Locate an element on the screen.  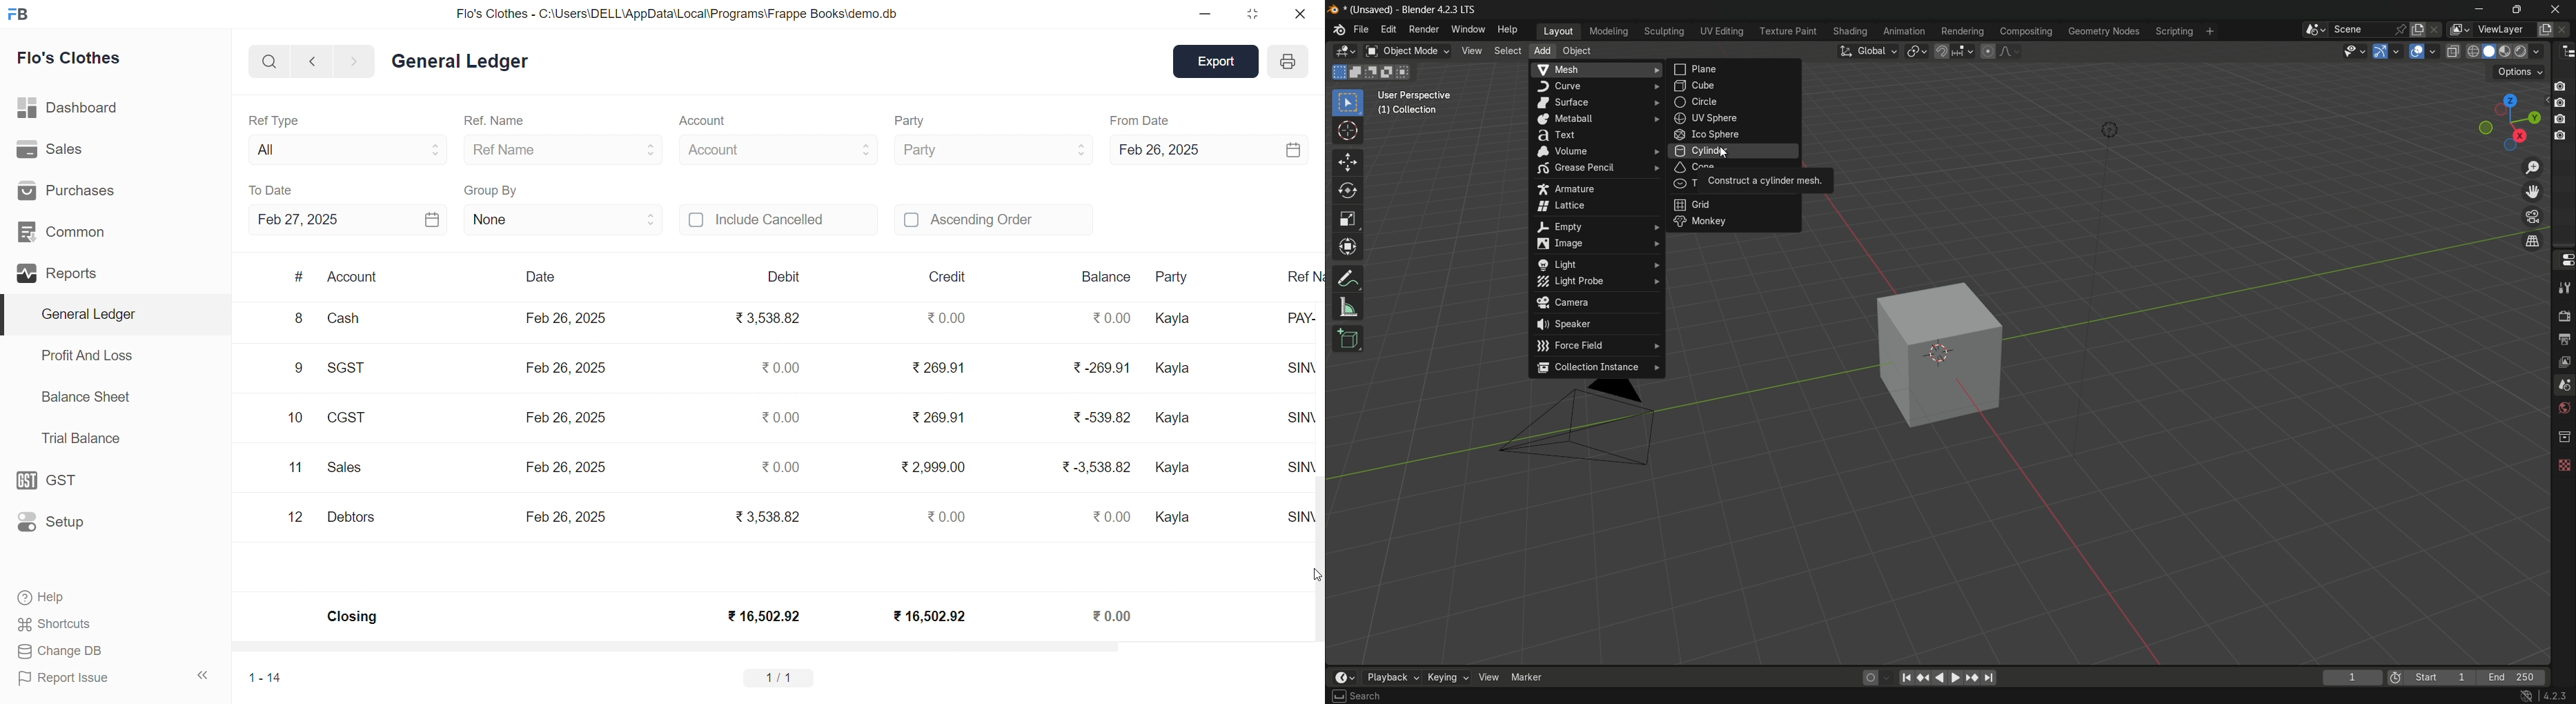
₹0.00 is located at coordinates (783, 464).